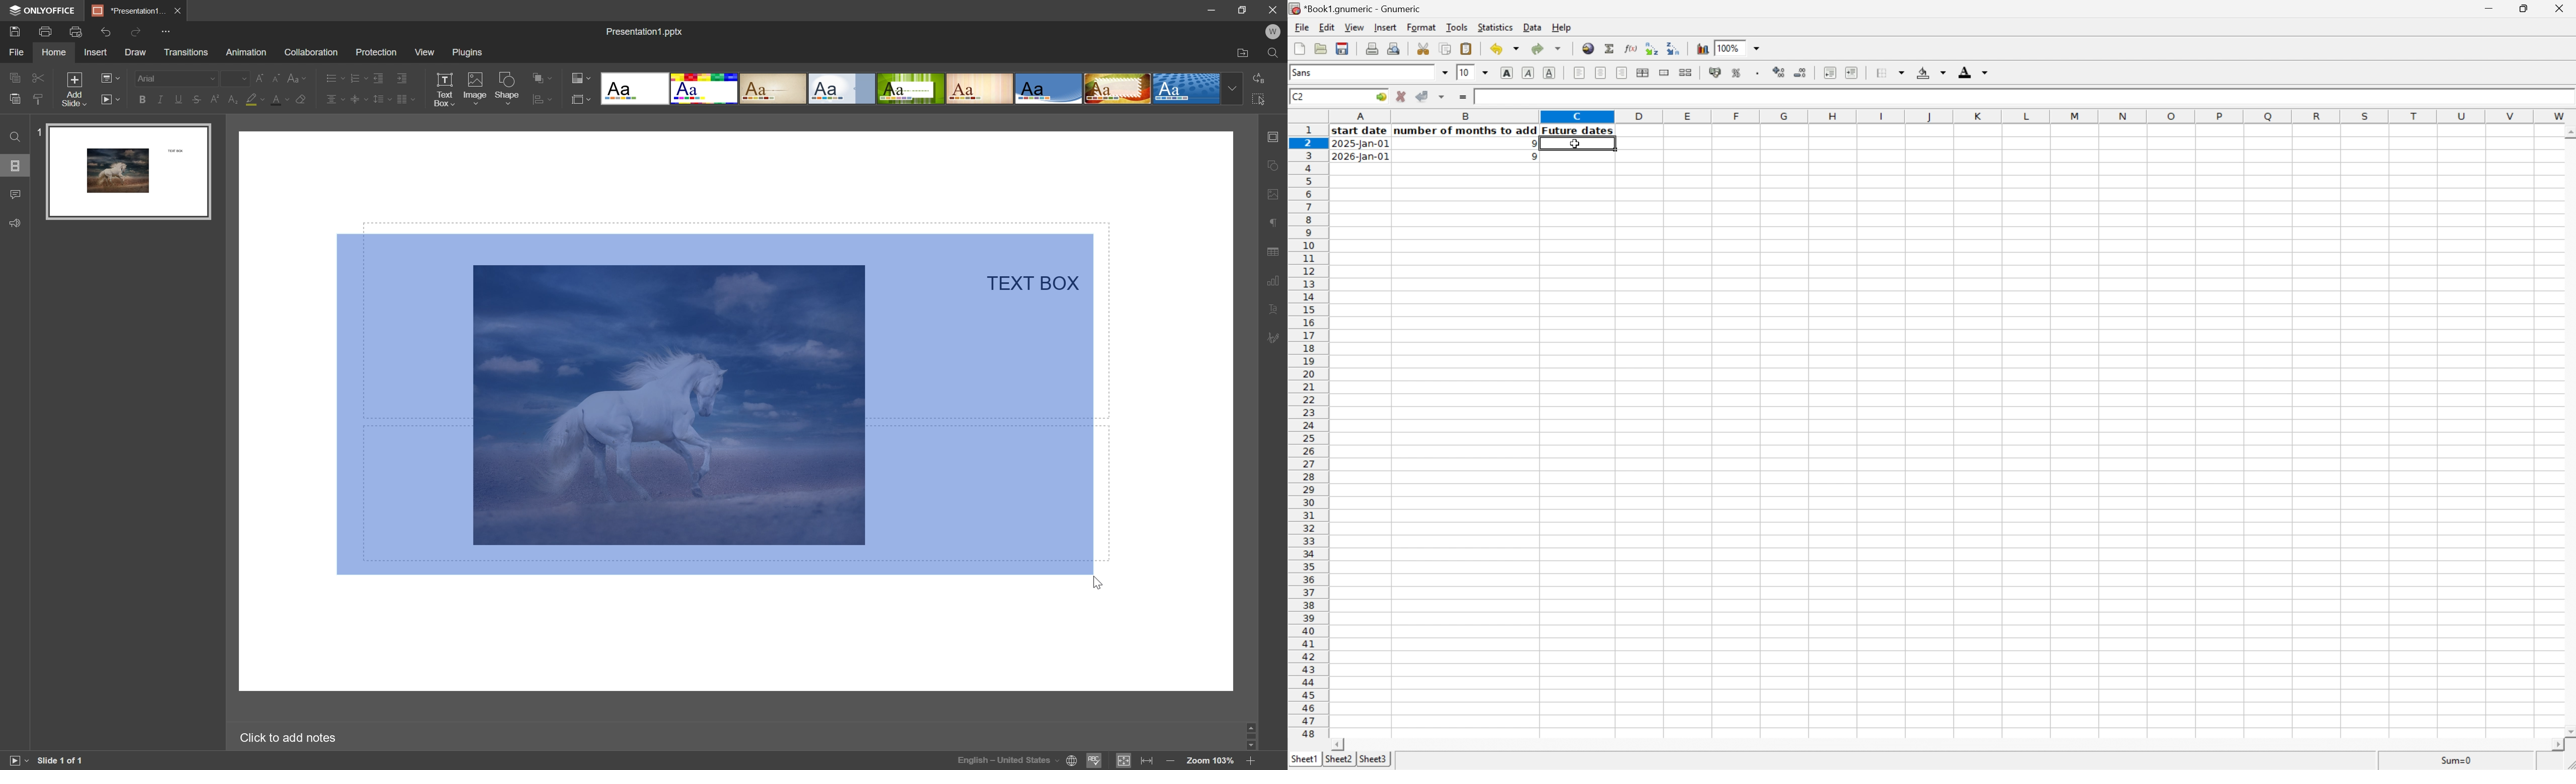 Image resolution: width=2576 pixels, height=784 pixels. I want to click on restore down, so click(1245, 8).